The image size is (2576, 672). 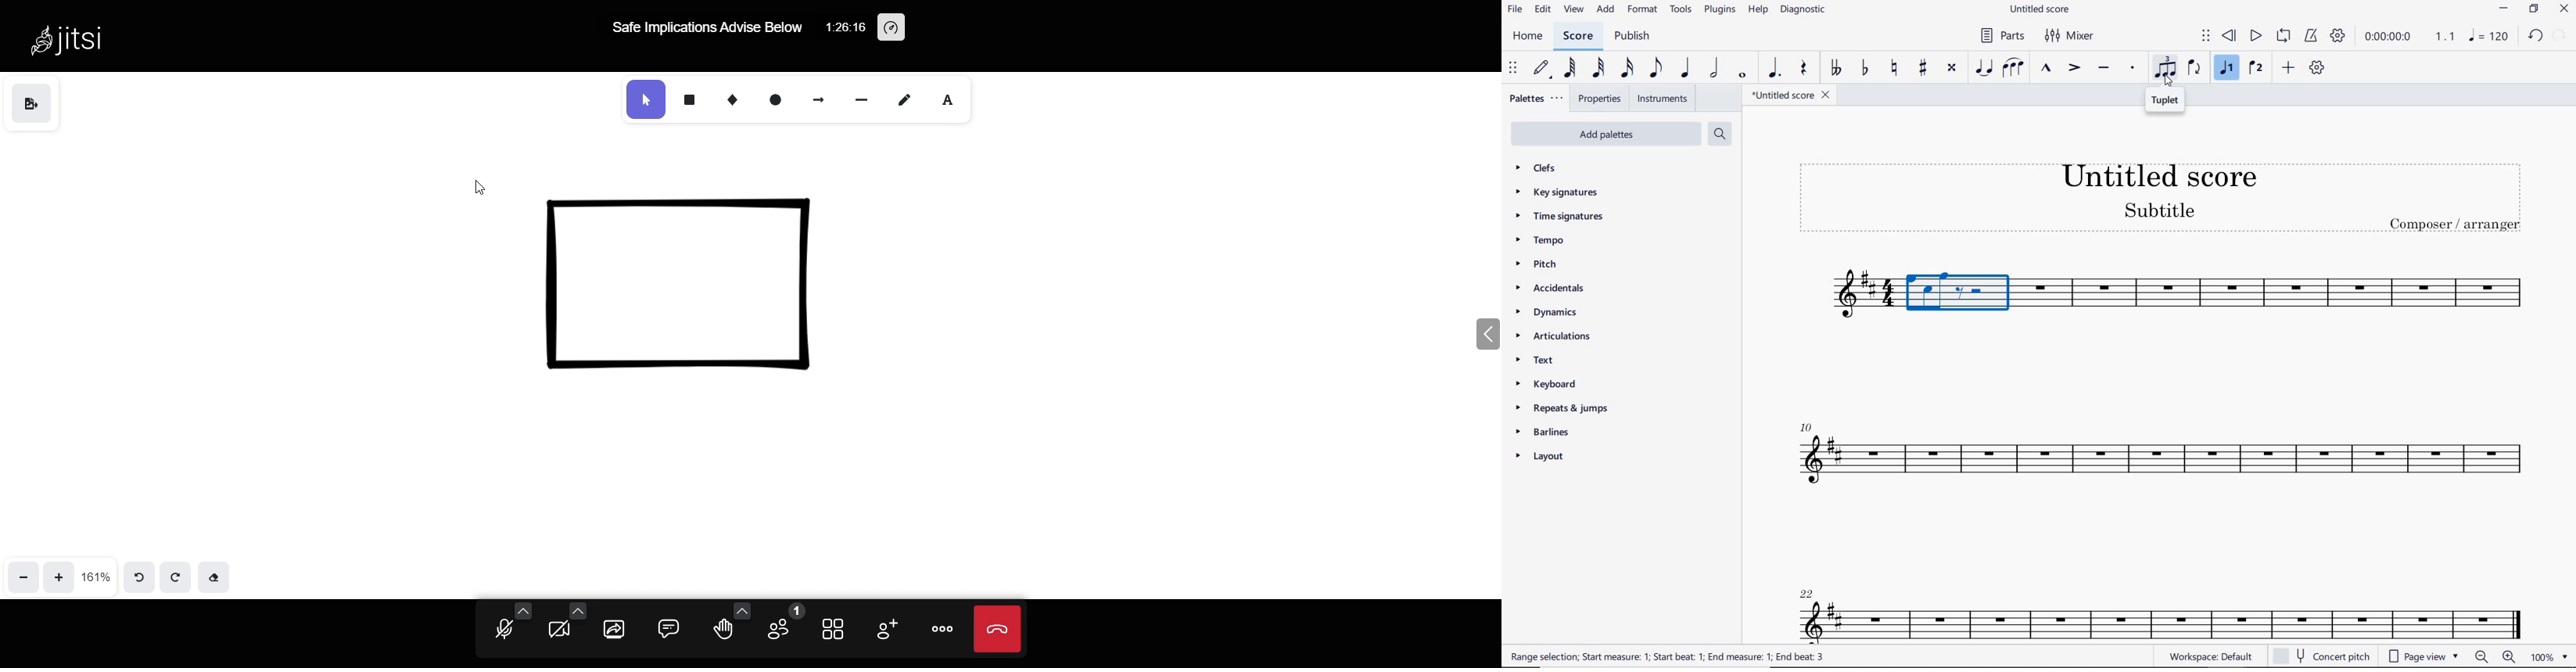 What do you see at coordinates (1719, 133) in the screenshot?
I see `SEARCH PALETTES` at bounding box center [1719, 133].